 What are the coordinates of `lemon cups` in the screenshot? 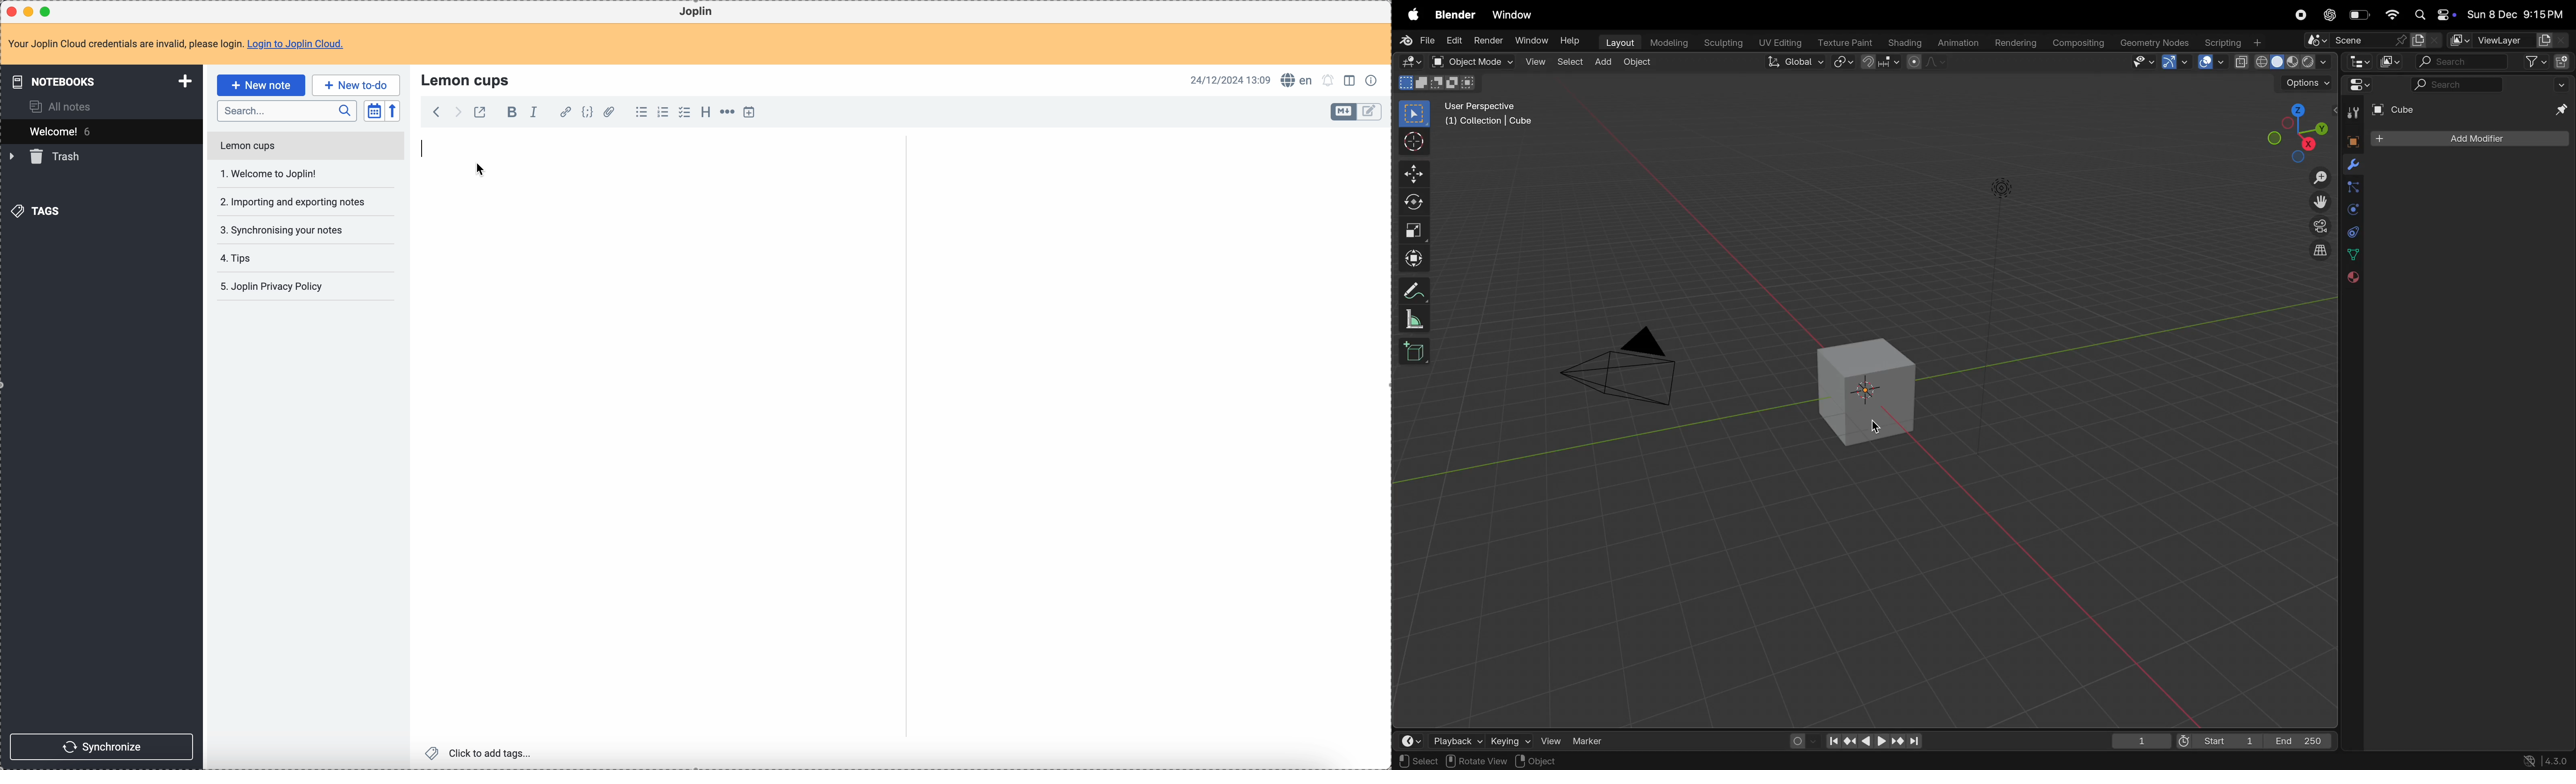 It's located at (304, 148).